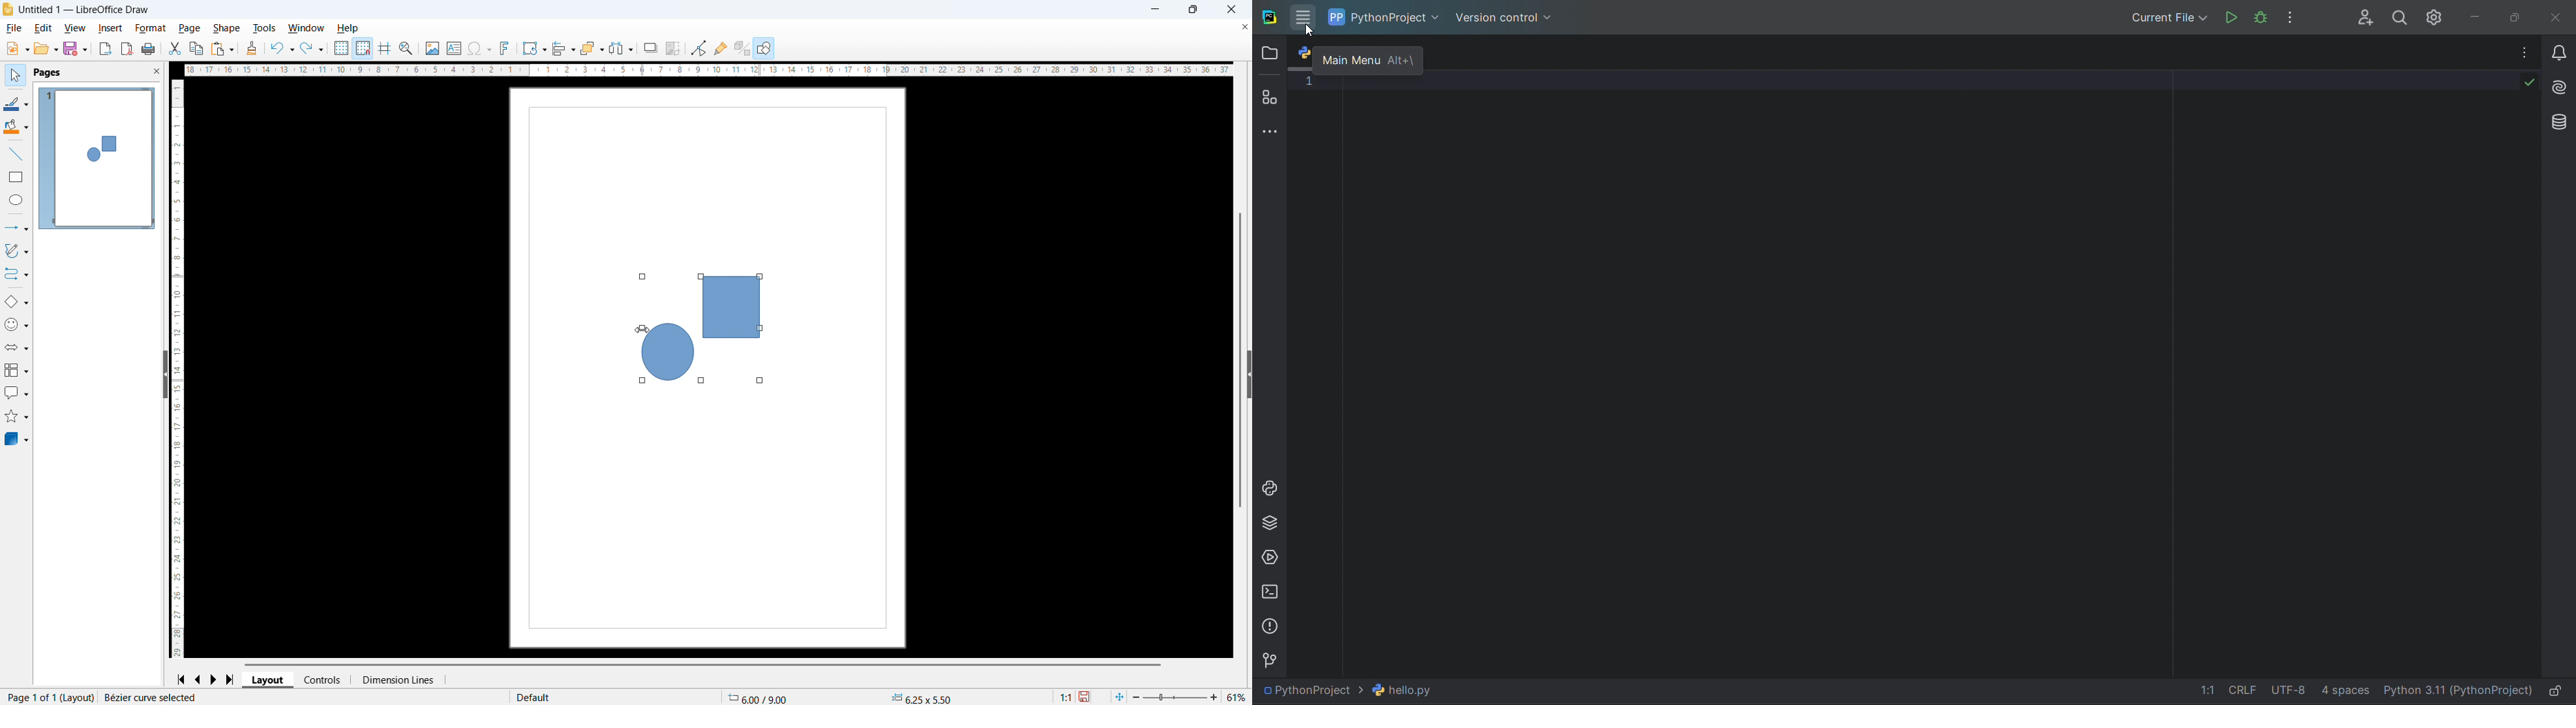 This screenshot has height=728, width=2576. What do you see at coordinates (704, 665) in the screenshot?
I see `Horizontal scroll bar ` at bounding box center [704, 665].